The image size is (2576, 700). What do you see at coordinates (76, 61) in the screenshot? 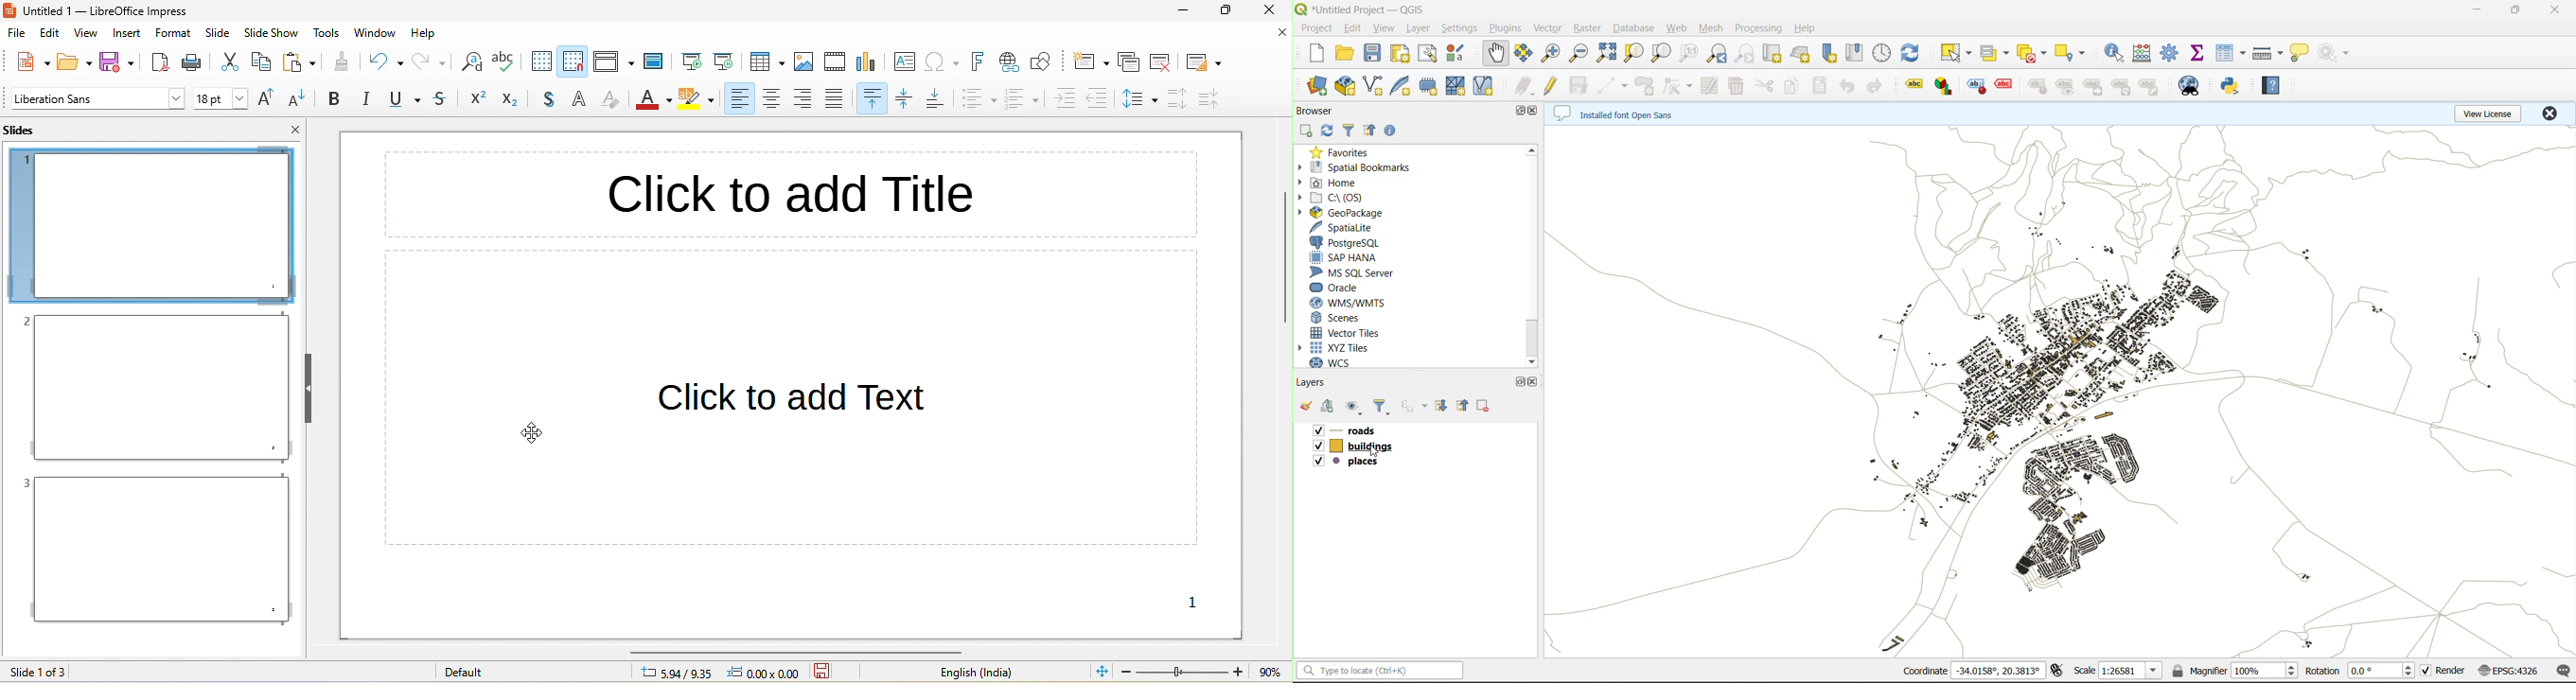
I see `open` at bounding box center [76, 61].